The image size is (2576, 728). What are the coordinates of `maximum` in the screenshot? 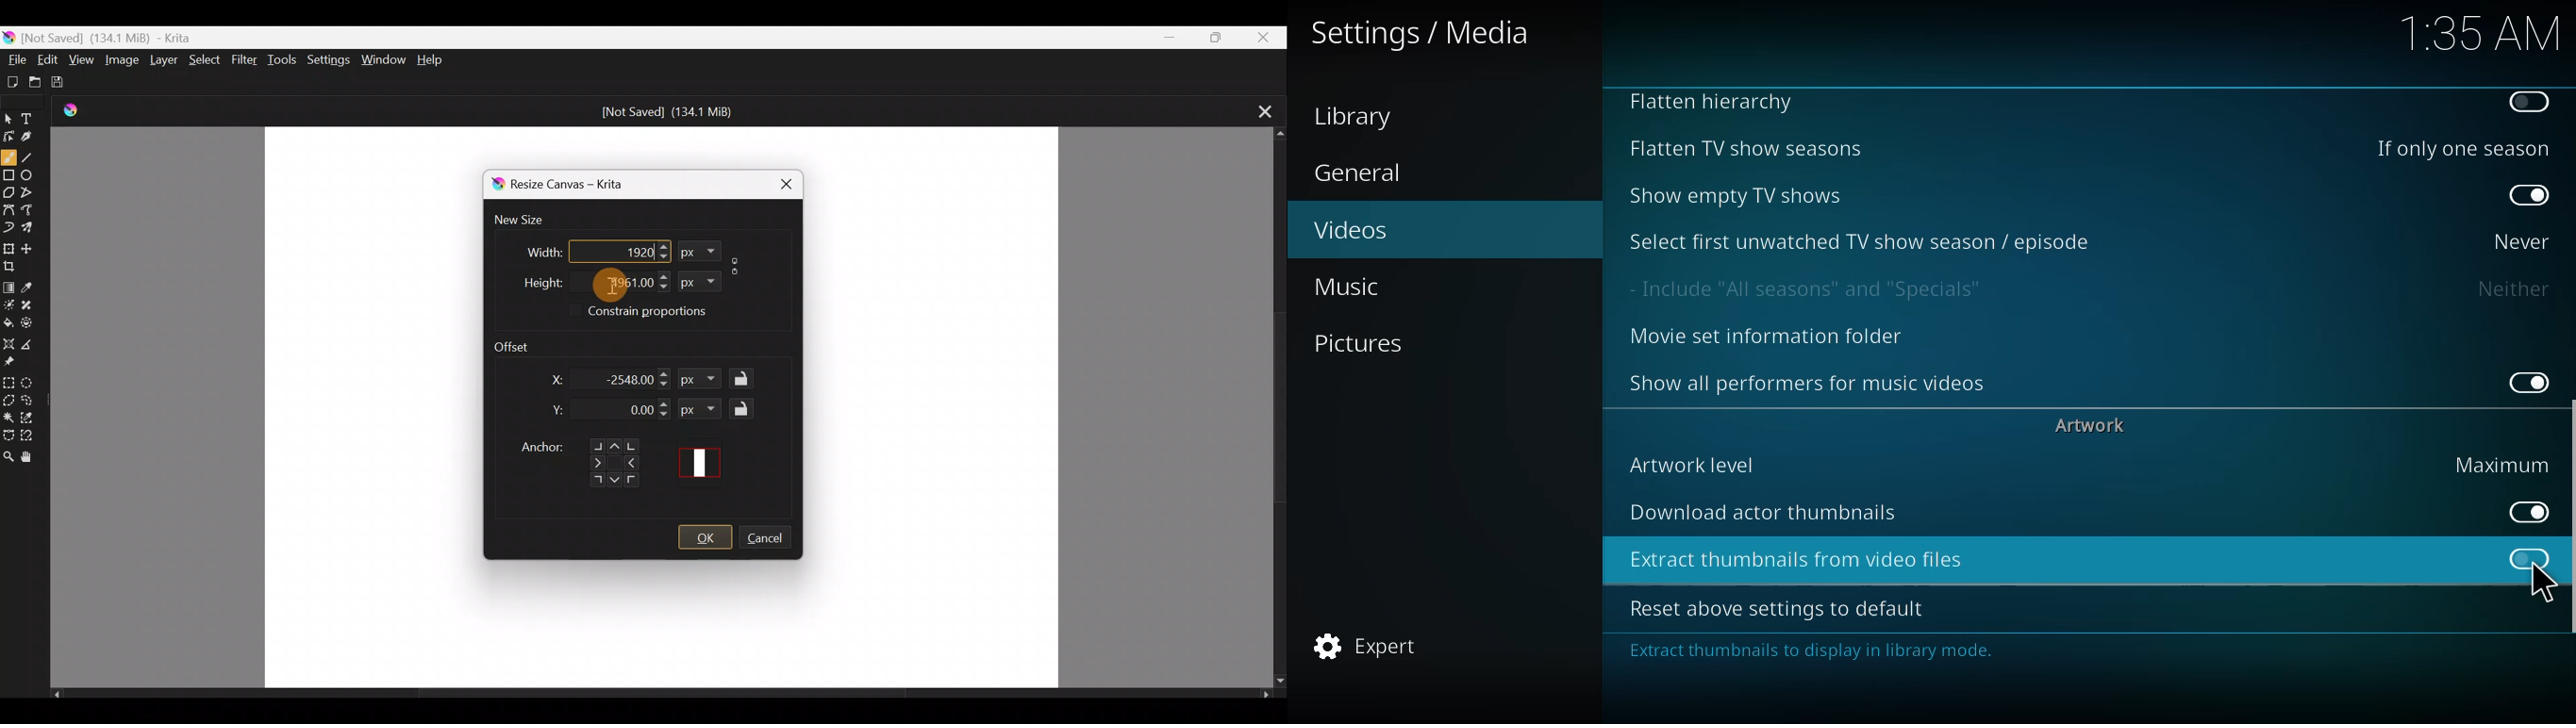 It's located at (2501, 464).